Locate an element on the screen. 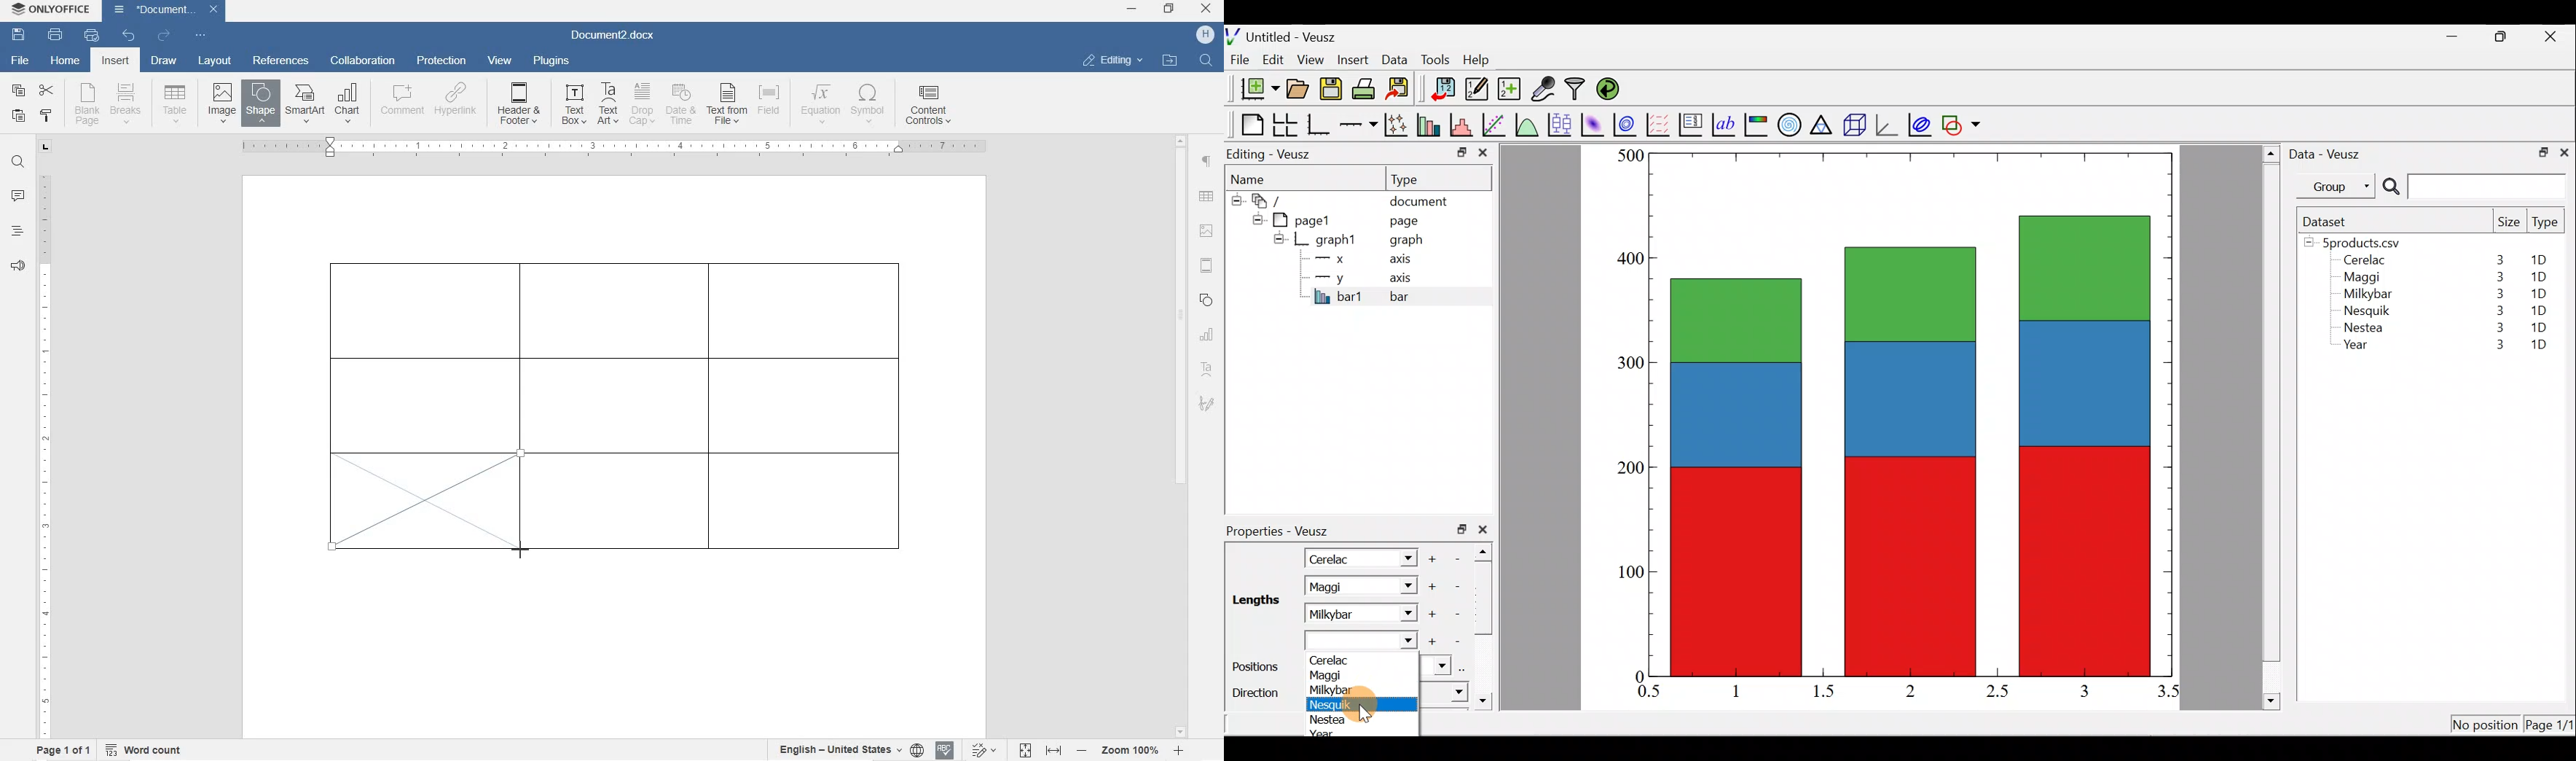 The image size is (2576, 784). close is located at coordinates (1206, 9).